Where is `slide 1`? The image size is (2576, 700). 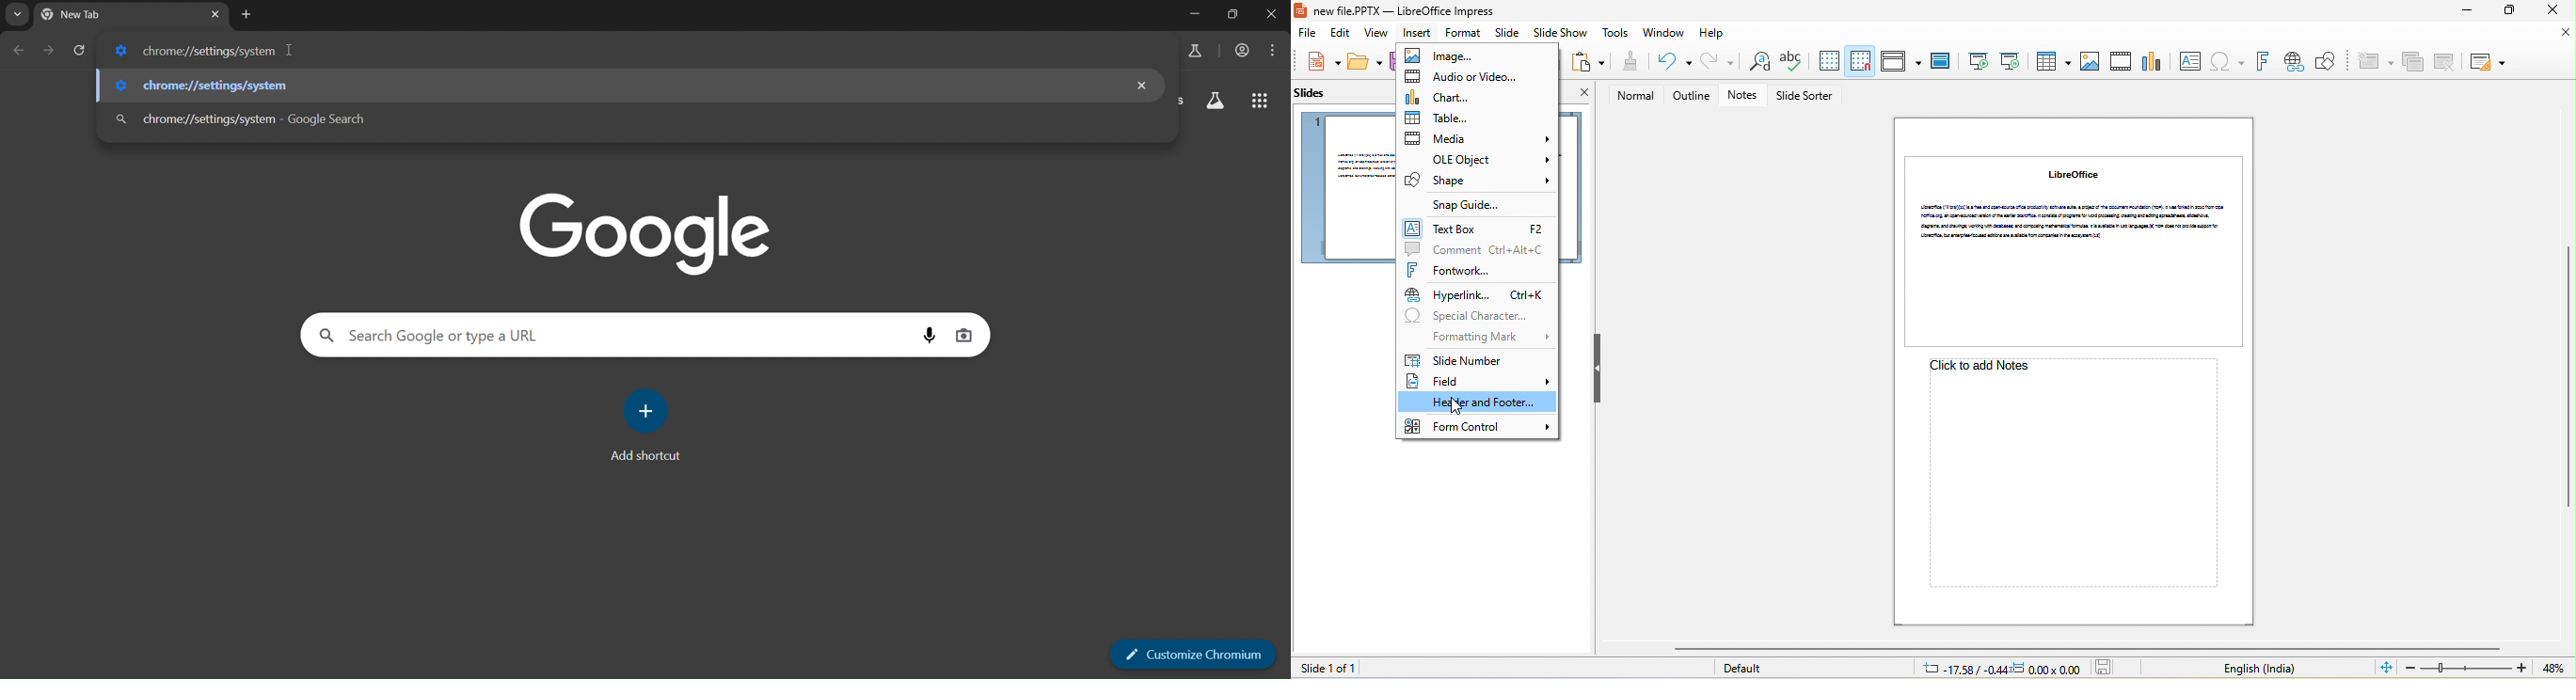 slide 1 is located at coordinates (1569, 186).